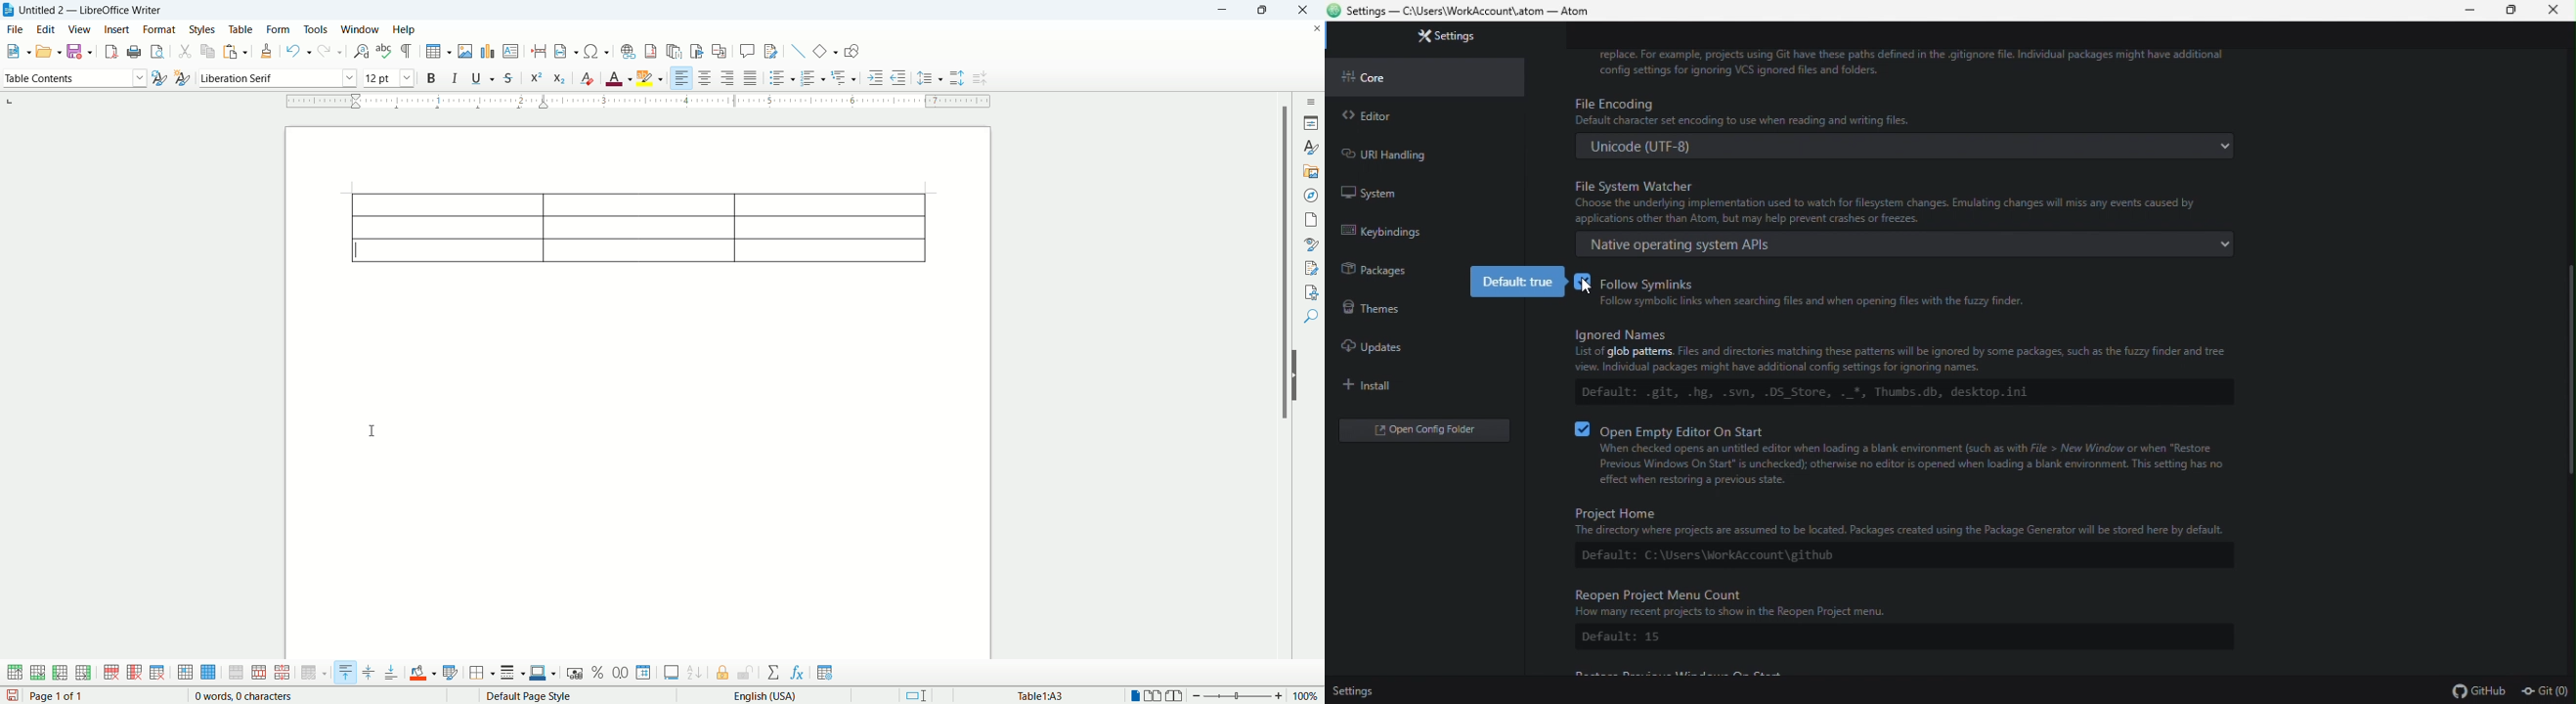  What do you see at coordinates (135, 672) in the screenshot?
I see `delete column` at bounding box center [135, 672].